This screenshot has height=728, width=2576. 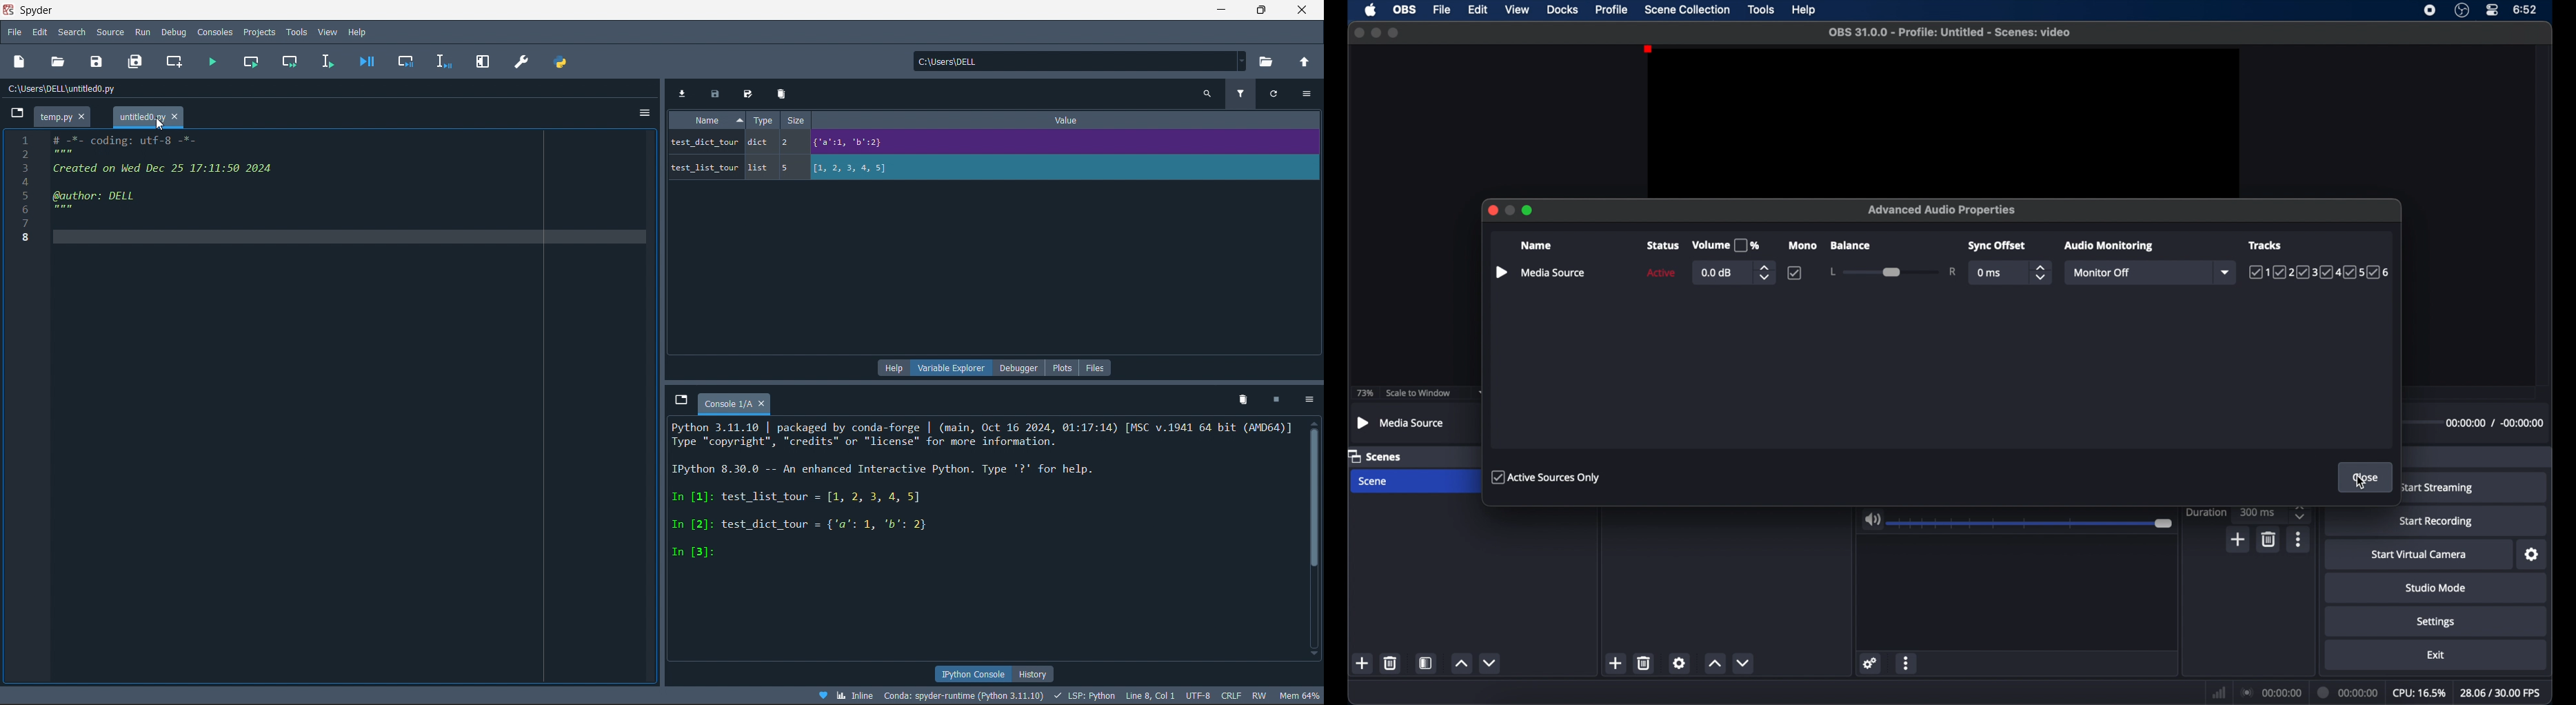 What do you see at coordinates (1744, 663) in the screenshot?
I see `decrement` at bounding box center [1744, 663].